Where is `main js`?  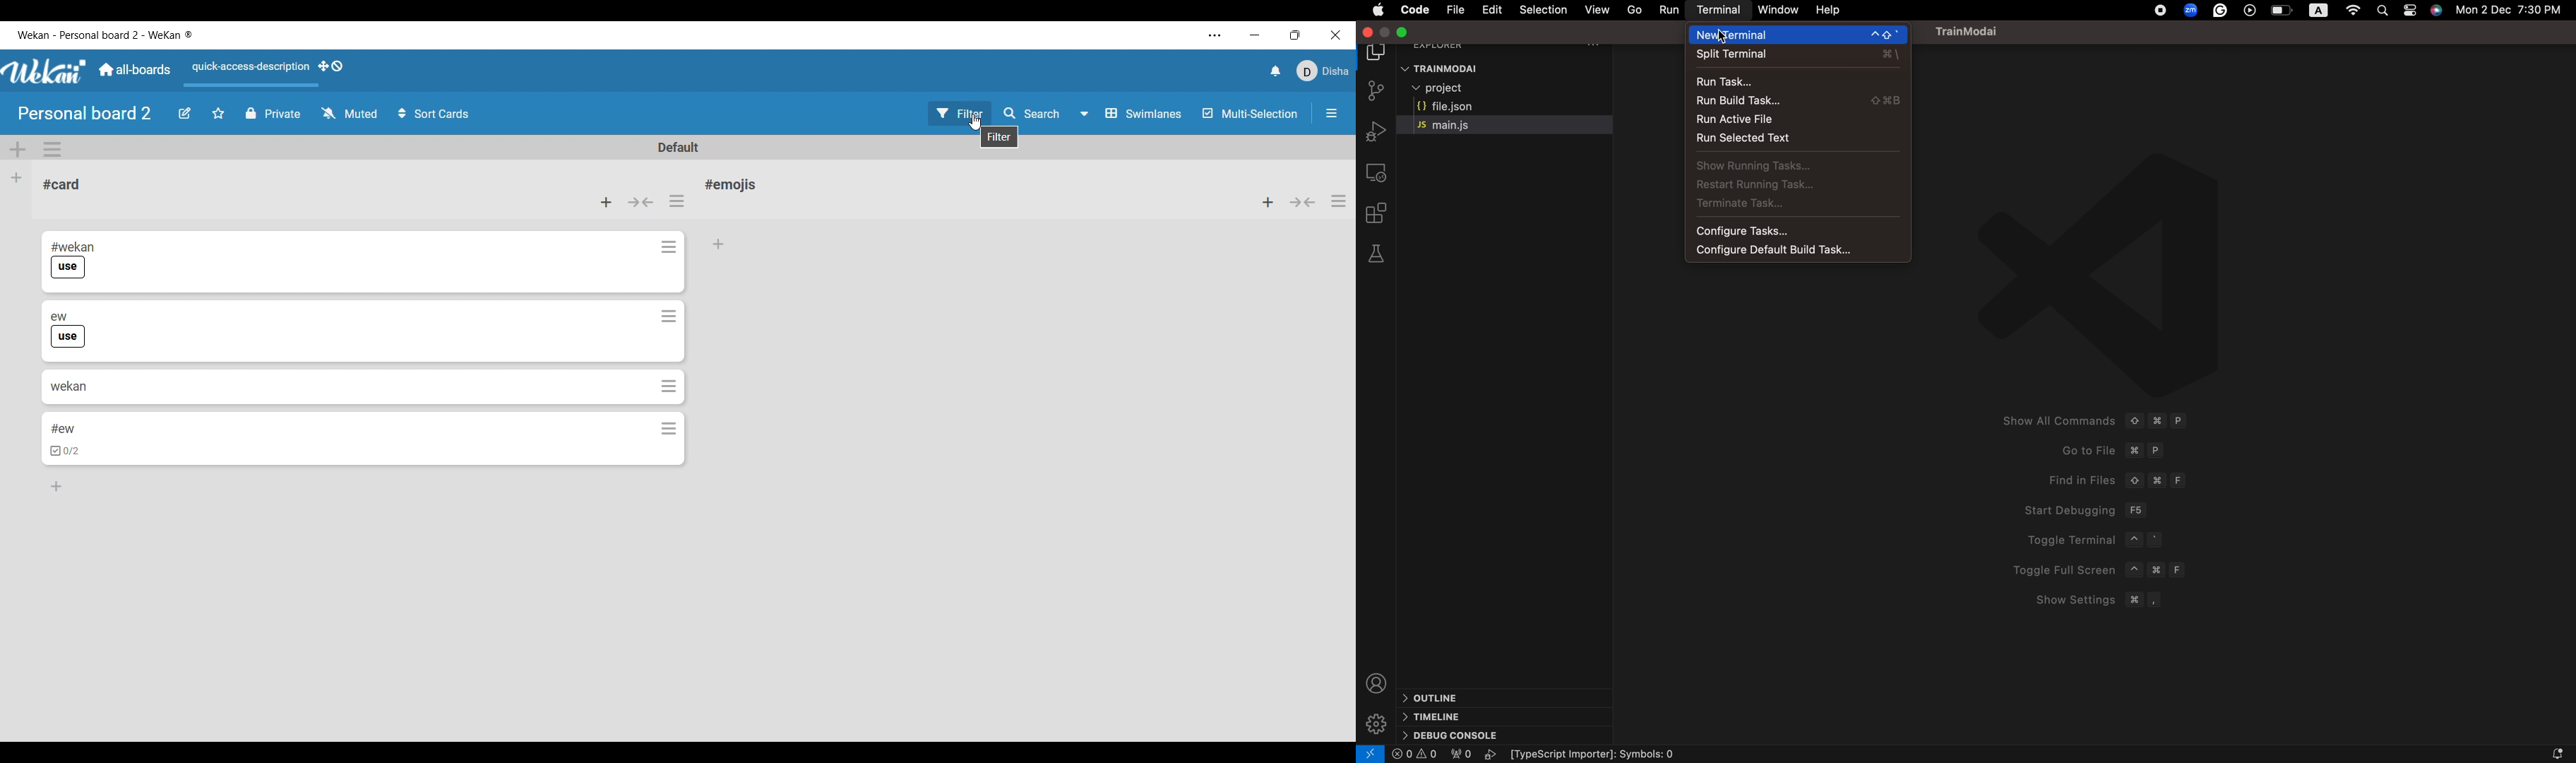 main js is located at coordinates (1464, 125).